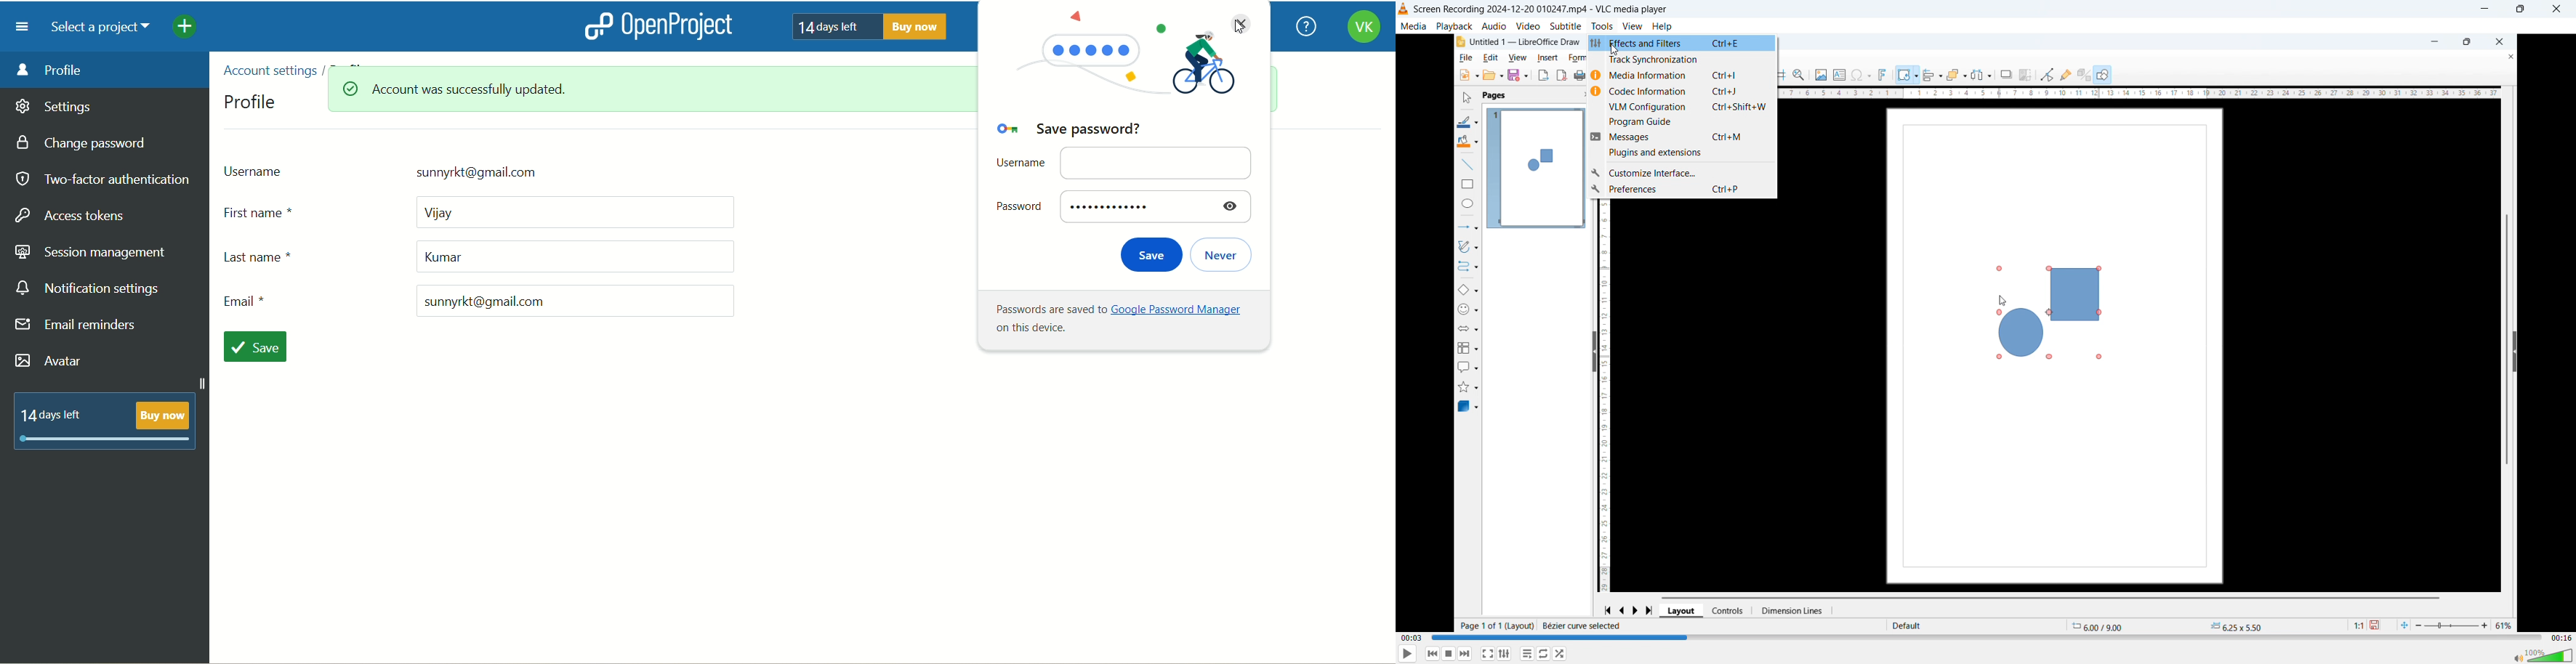 The height and width of the screenshot is (672, 2576). Describe the element at coordinates (1237, 22) in the screenshot. I see `close` at that location.